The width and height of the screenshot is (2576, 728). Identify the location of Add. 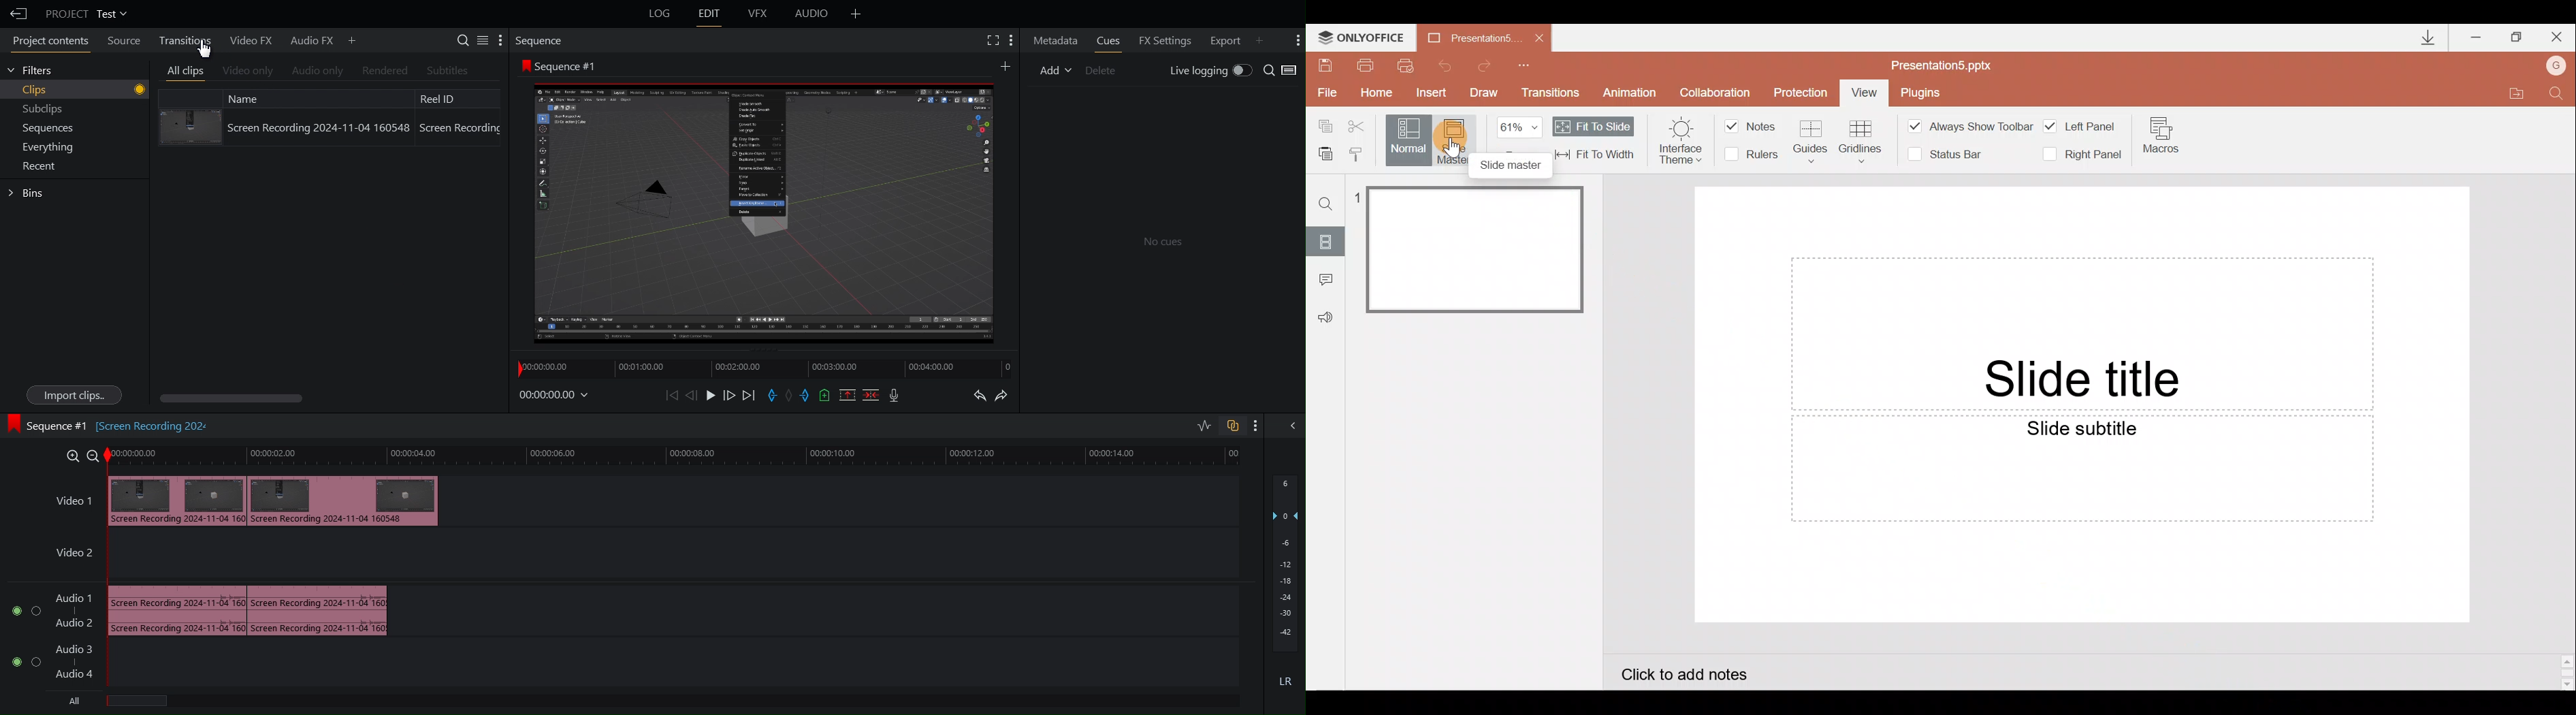
(351, 39).